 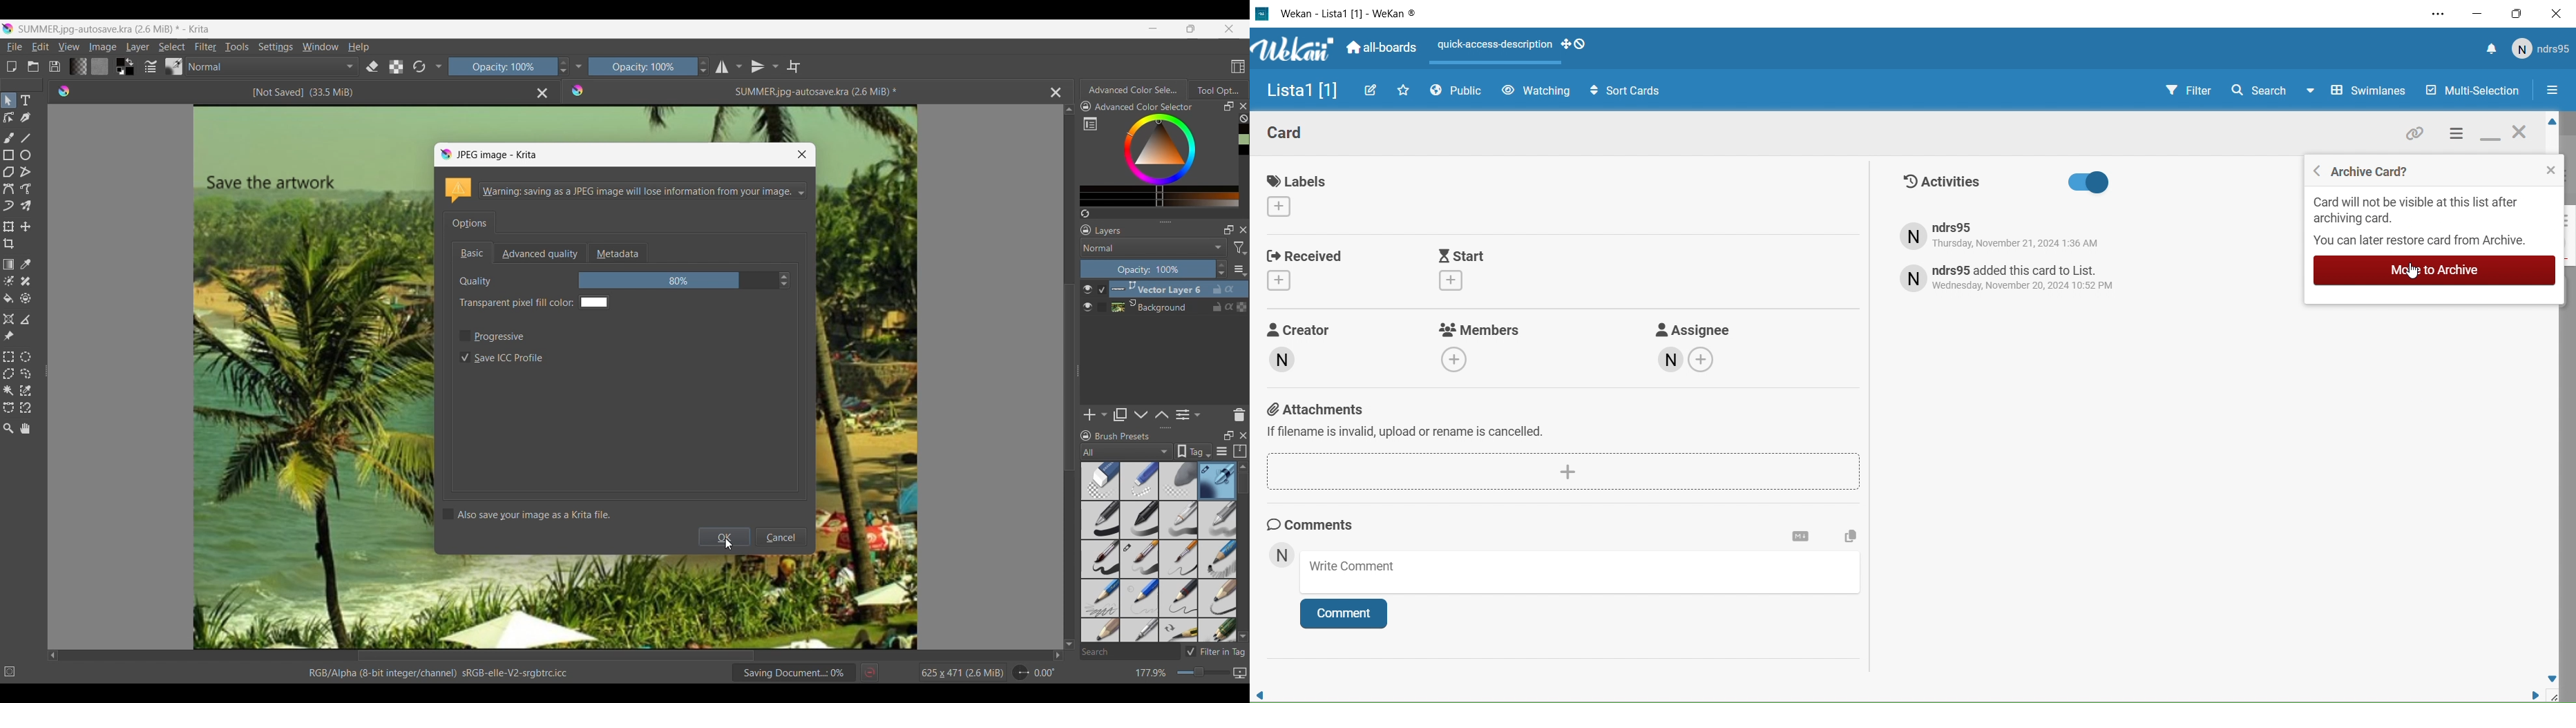 I want to click on Calligraphy, so click(x=25, y=118).